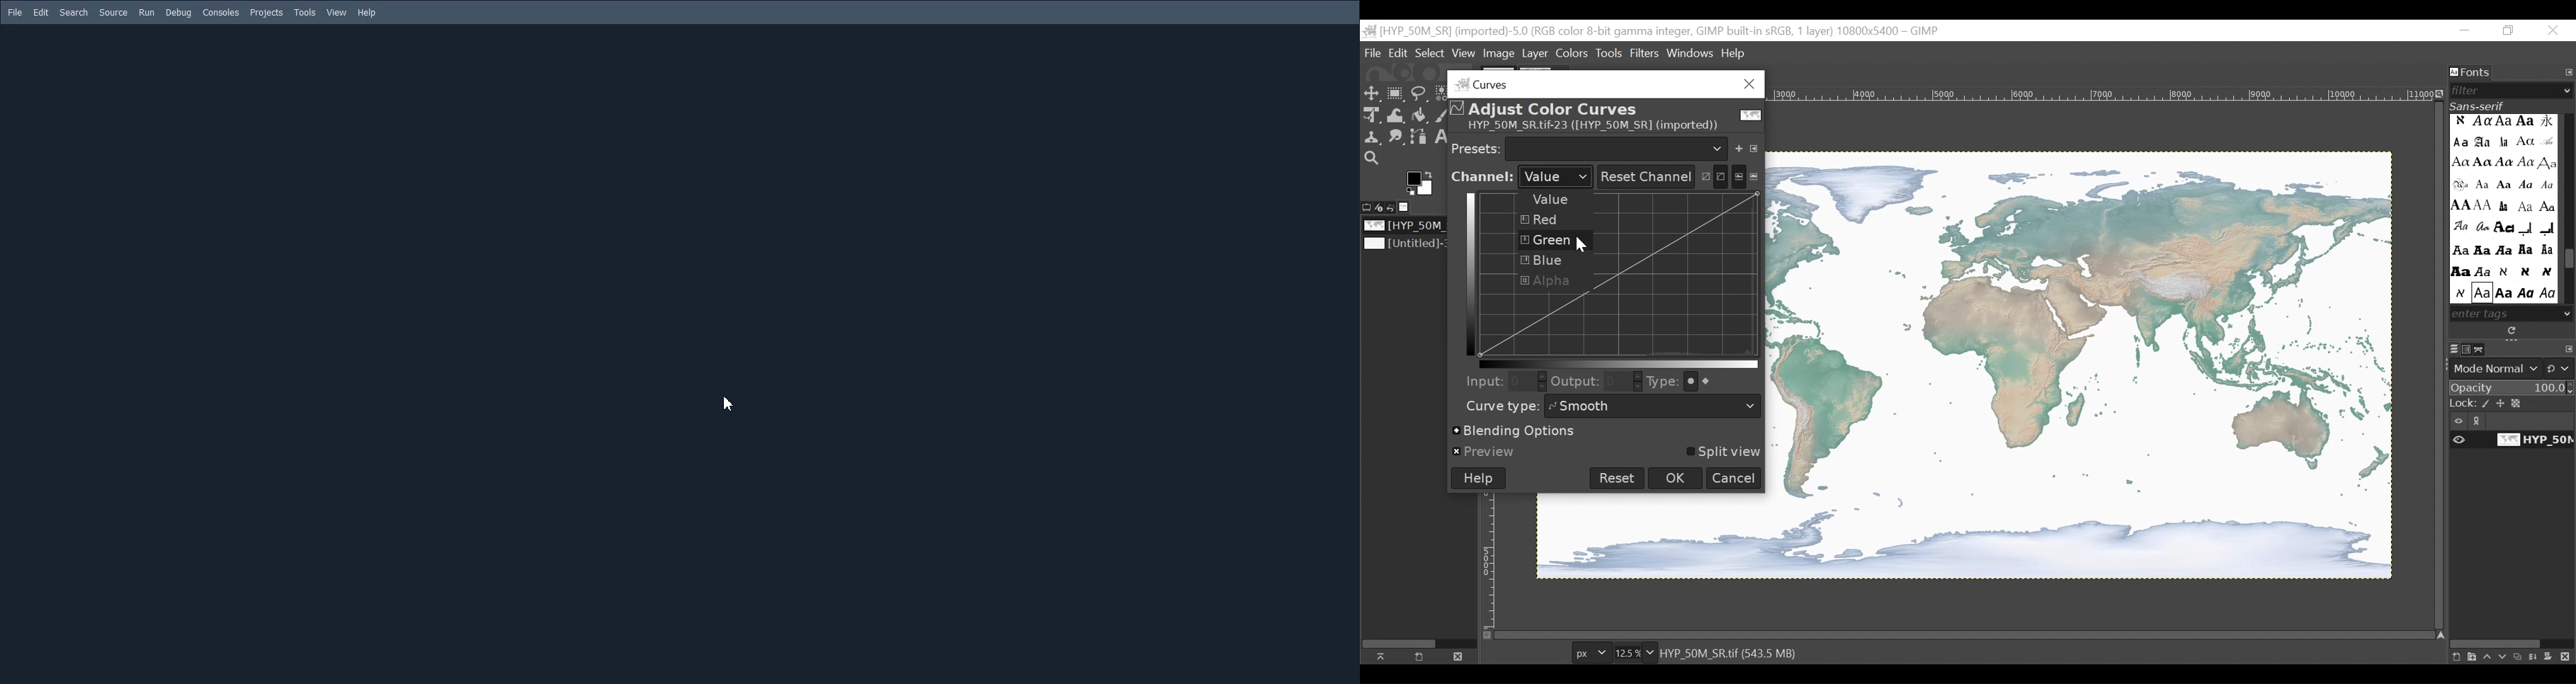 This screenshot has width=2576, height=700. What do you see at coordinates (1547, 220) in the screenshot?
I see `Red` at bounding box center [1547, 220].